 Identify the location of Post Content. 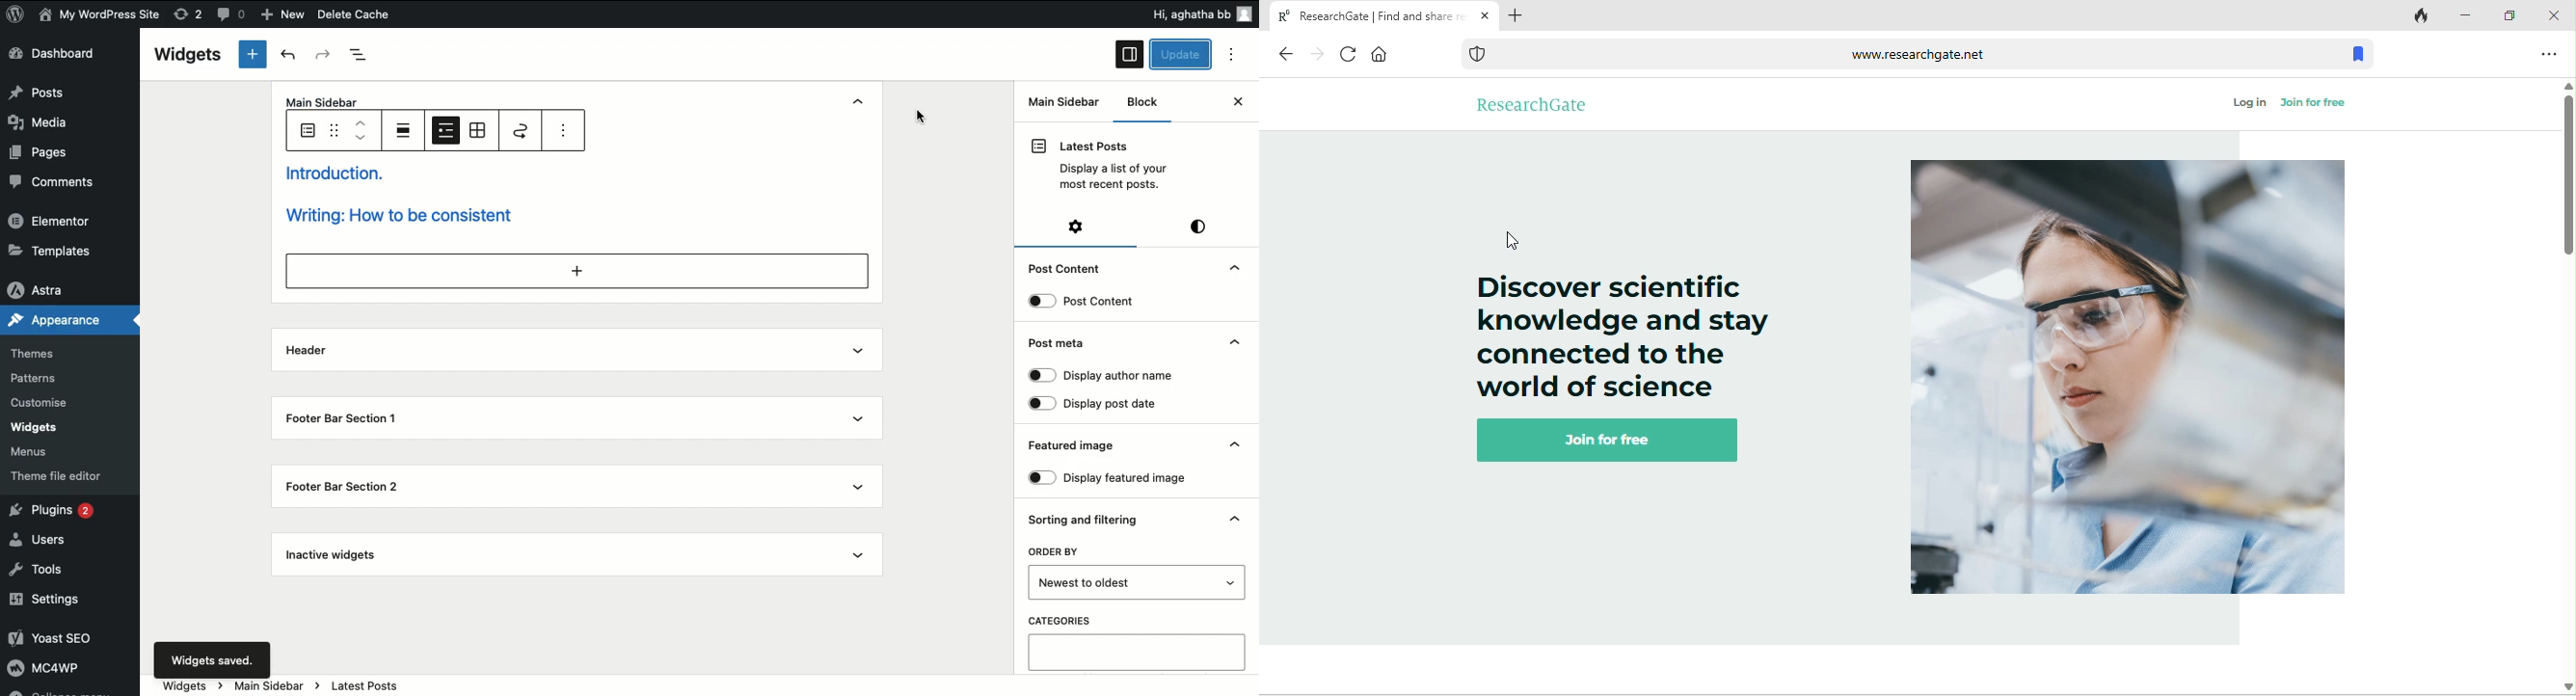
(1067, 268).